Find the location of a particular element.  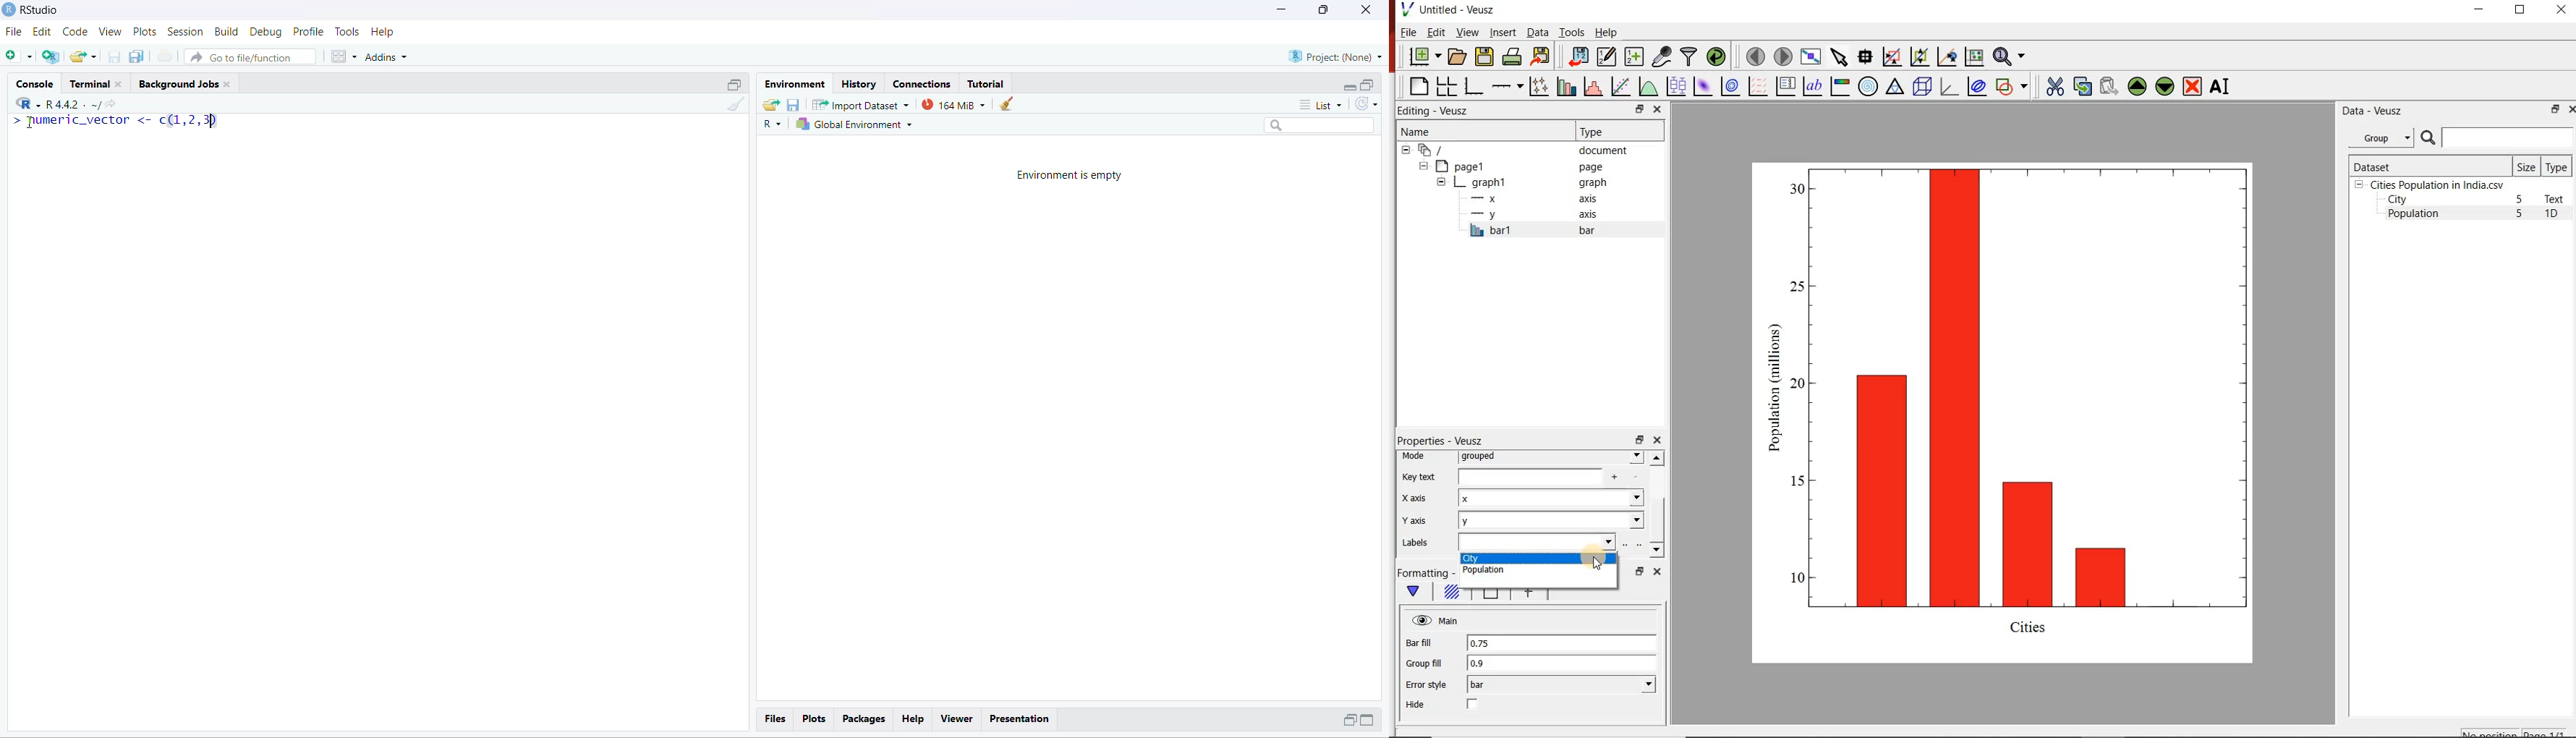

Fill is located at coordinates (1451, 594).